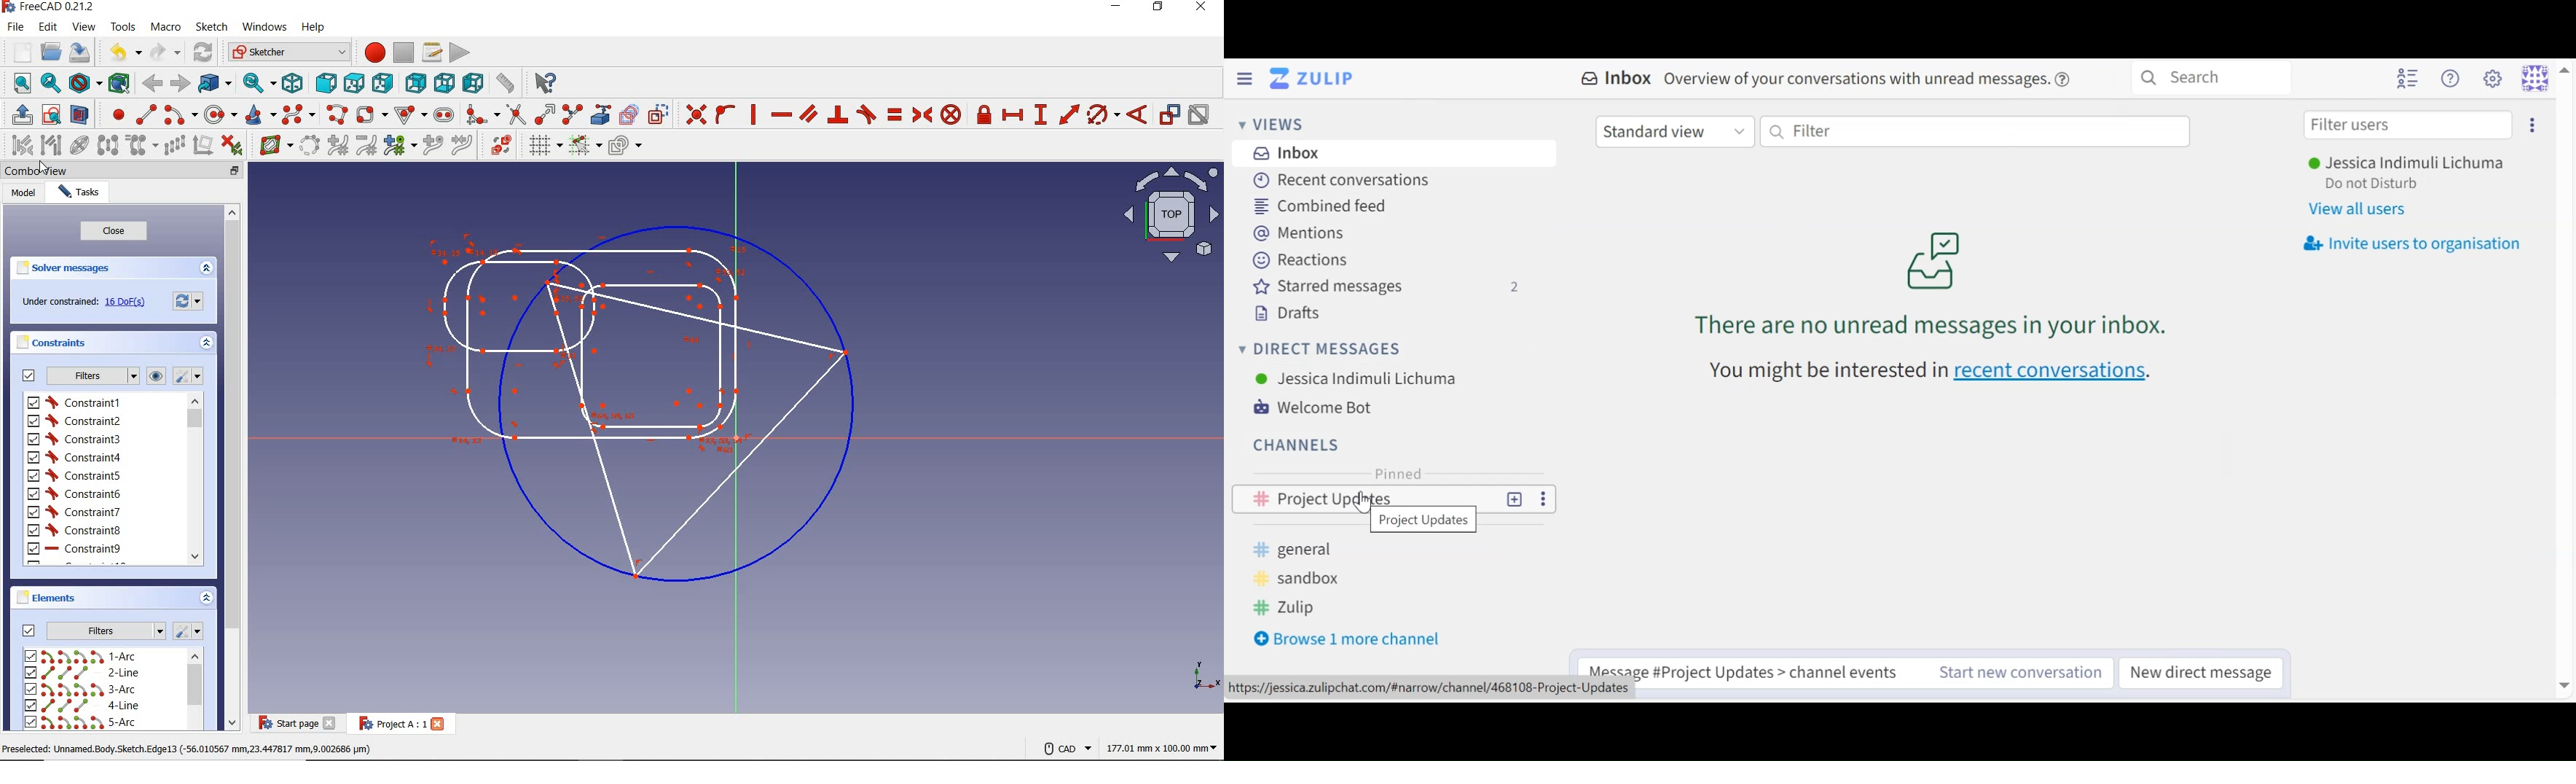  Describe the element at coordinates (89, 629) in the screenshot. I see `filters` at that location.